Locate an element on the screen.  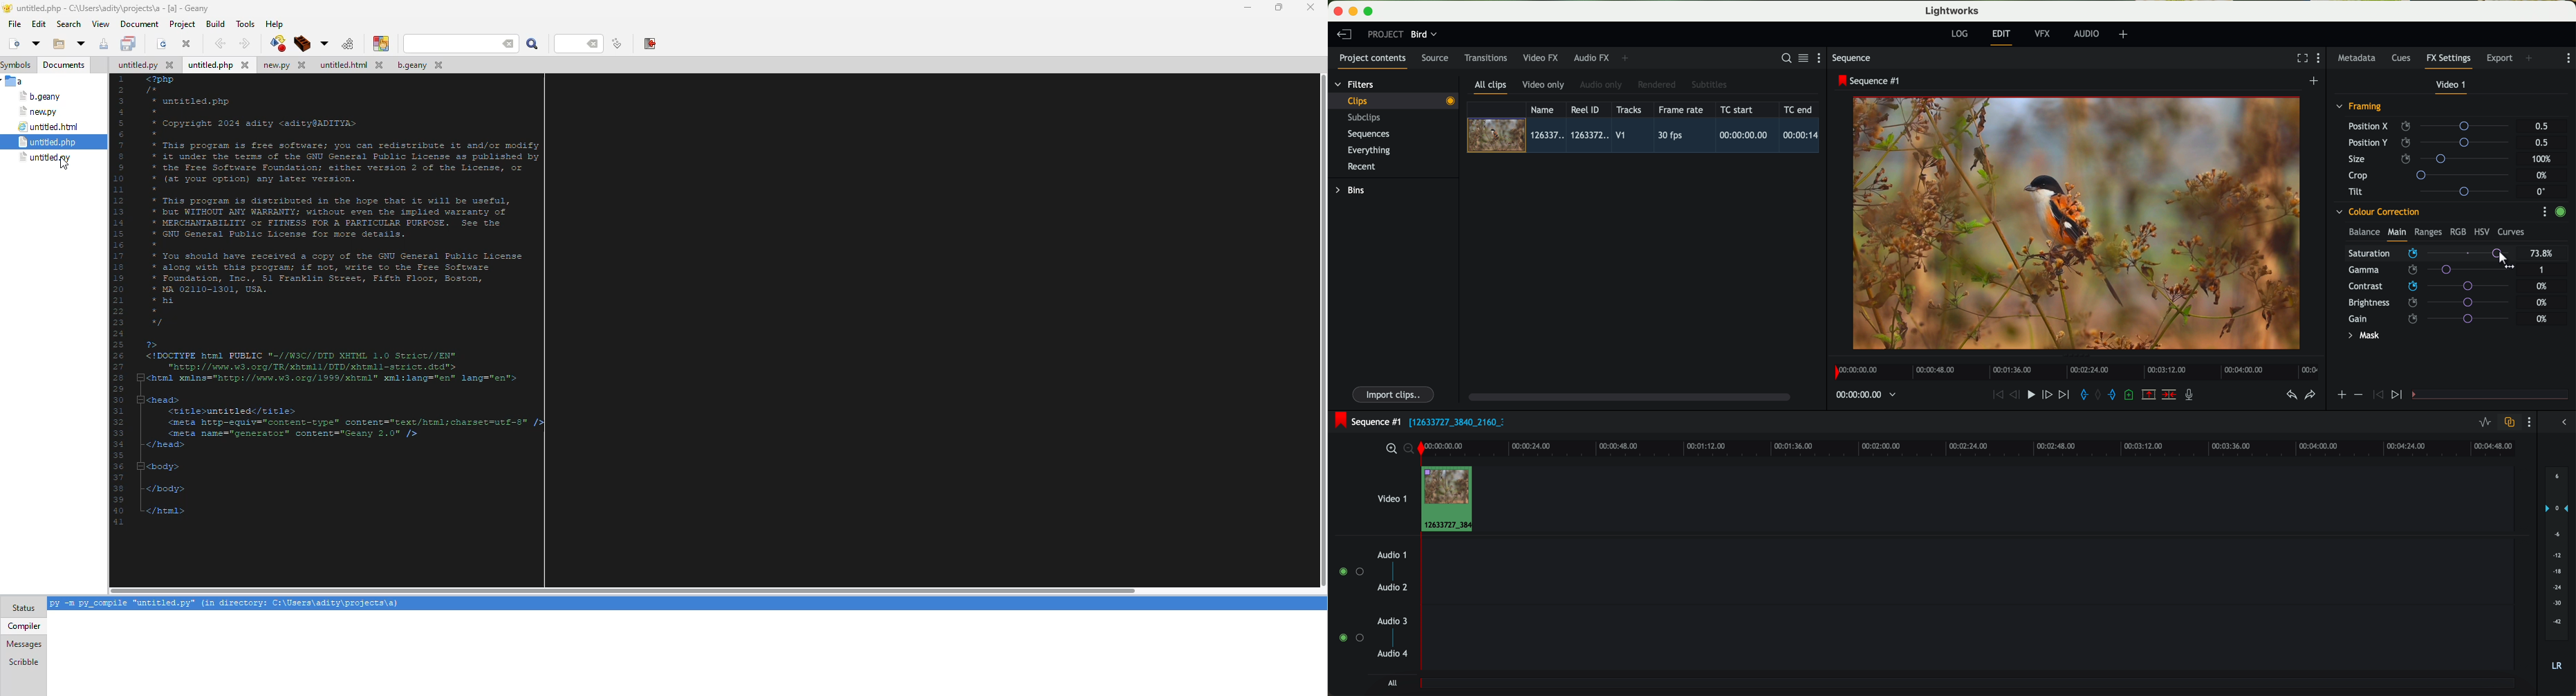
icon is located at coordinates (2377, 395).